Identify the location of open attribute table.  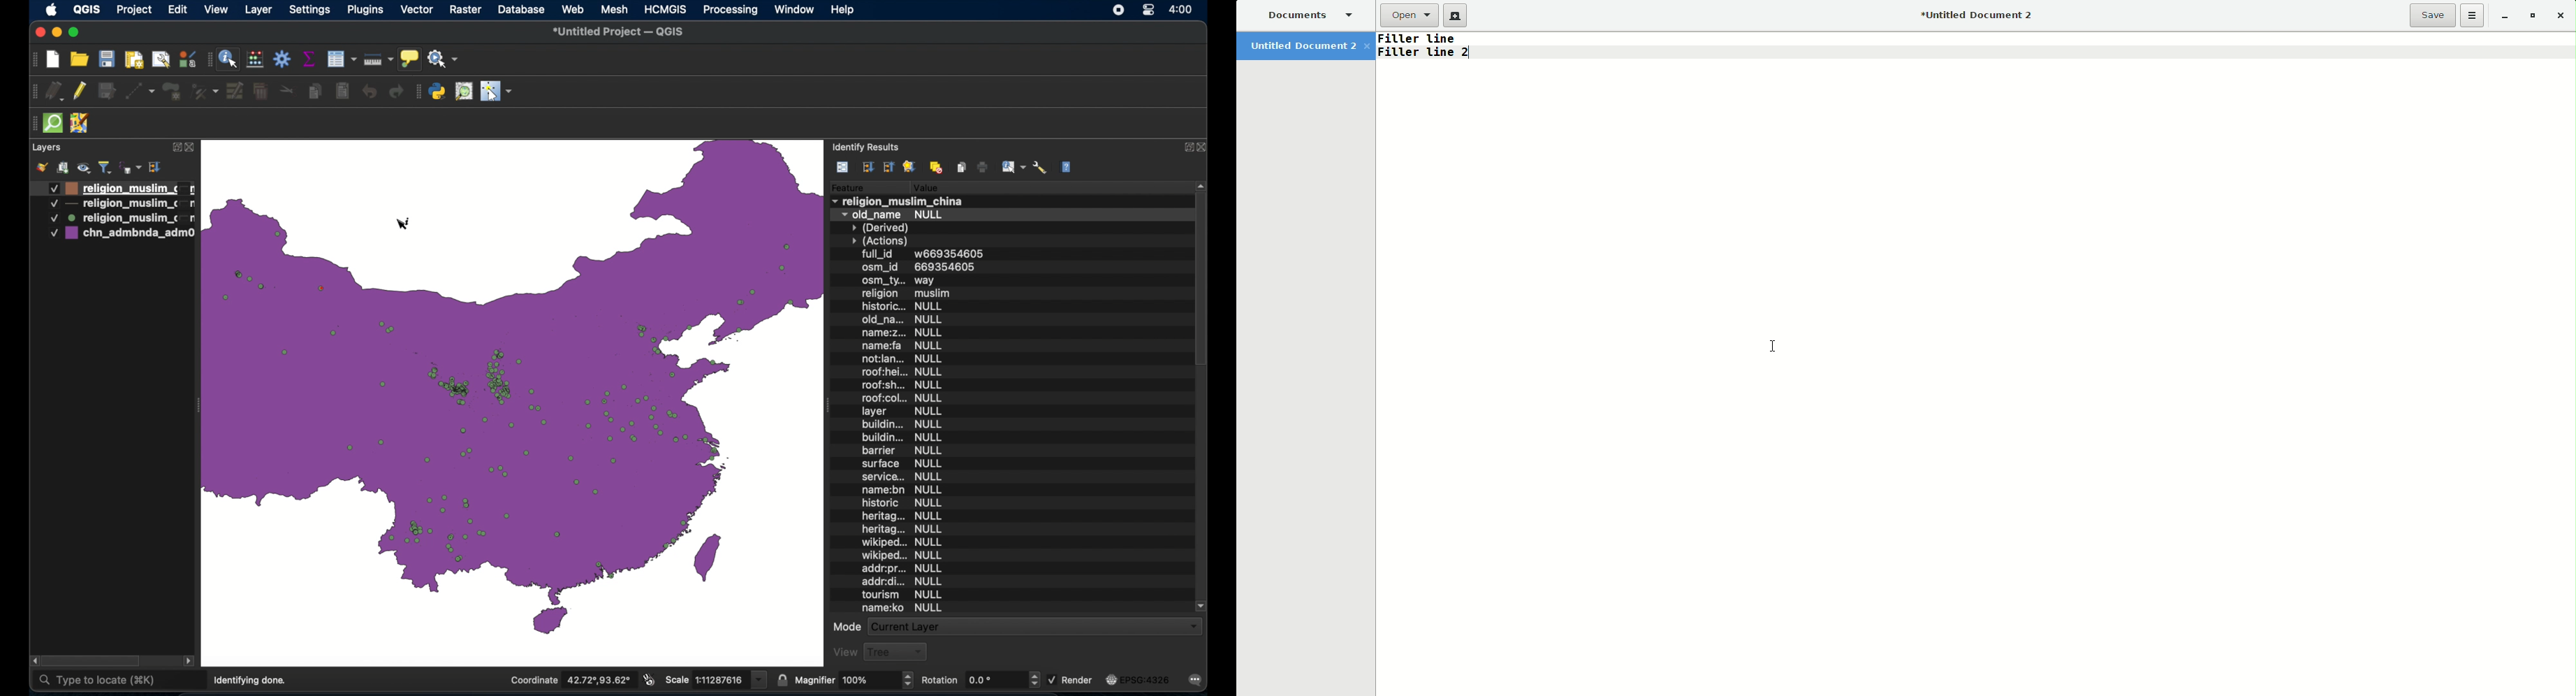
(343, 59).